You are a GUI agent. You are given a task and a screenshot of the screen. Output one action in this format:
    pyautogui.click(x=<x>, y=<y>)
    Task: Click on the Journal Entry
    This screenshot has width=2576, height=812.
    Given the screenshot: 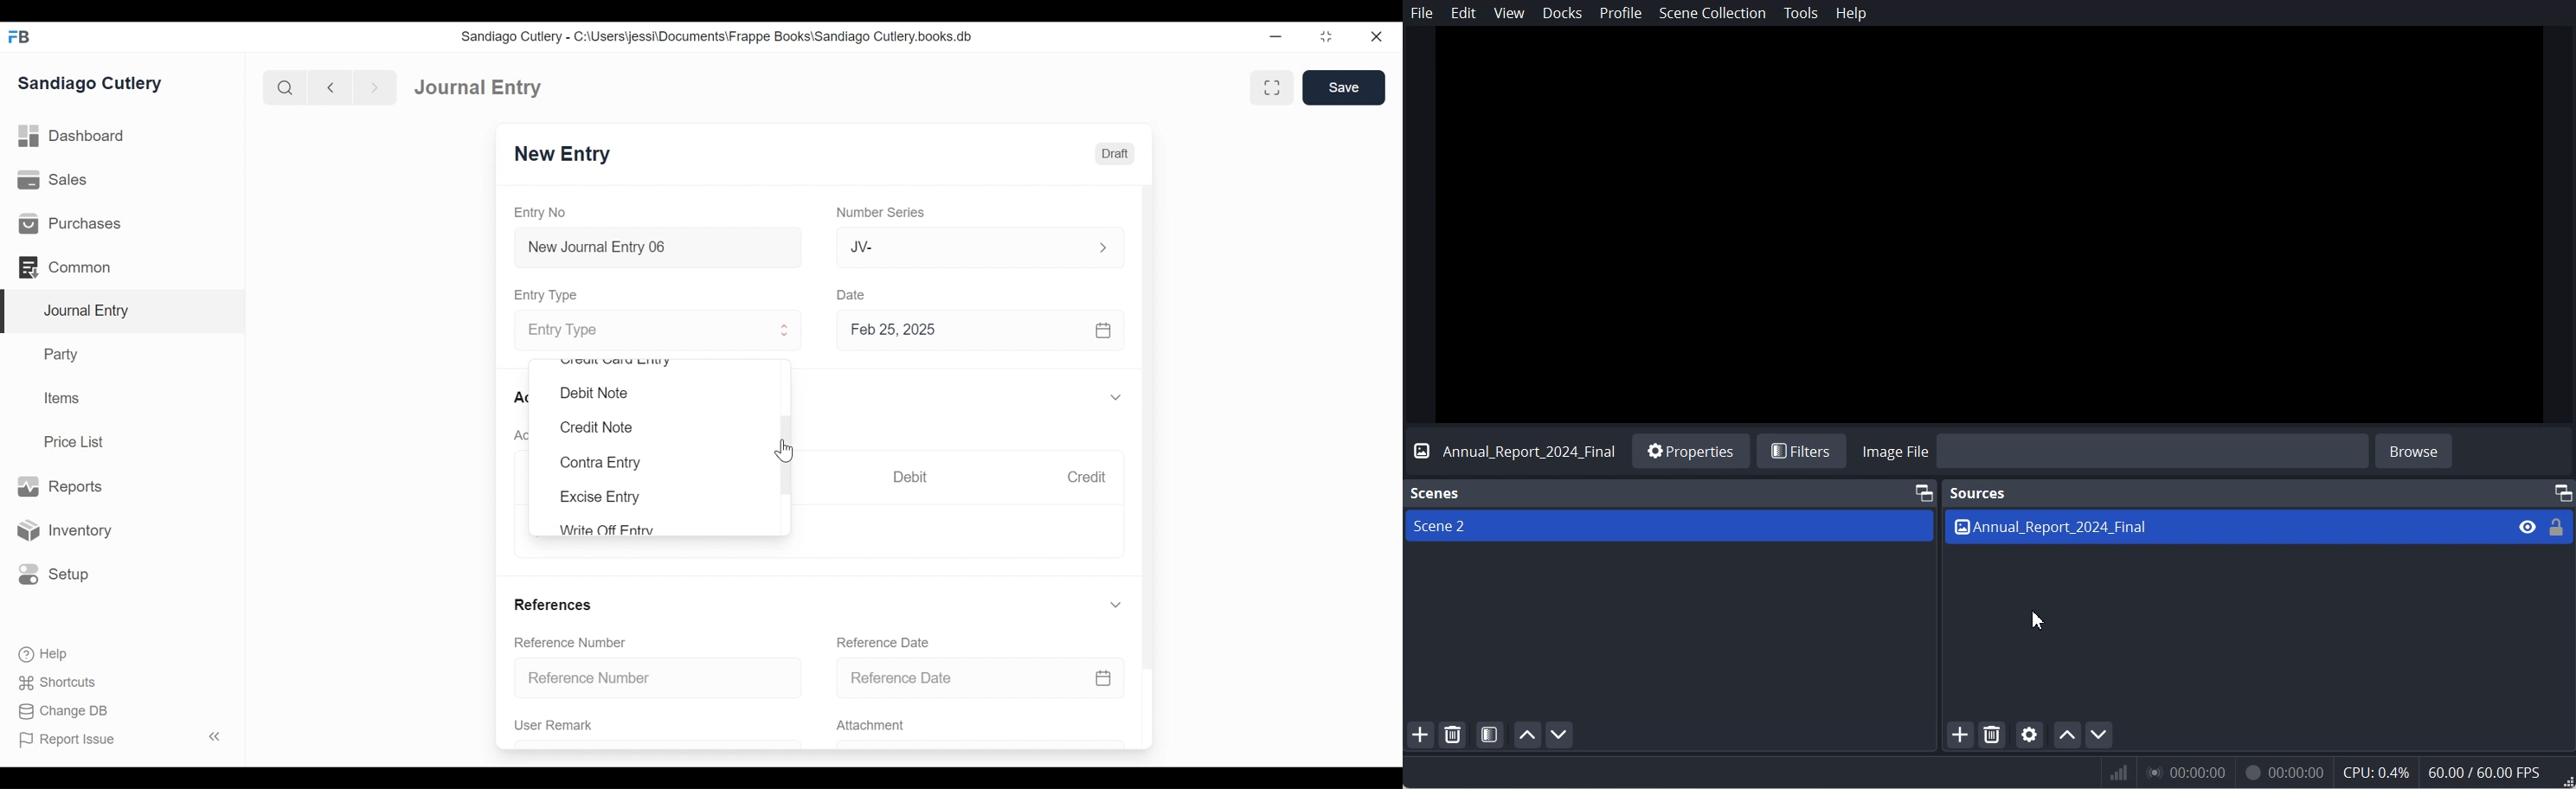 What is the action you would take?
    pyautogui.click(x=479, y=86)
    